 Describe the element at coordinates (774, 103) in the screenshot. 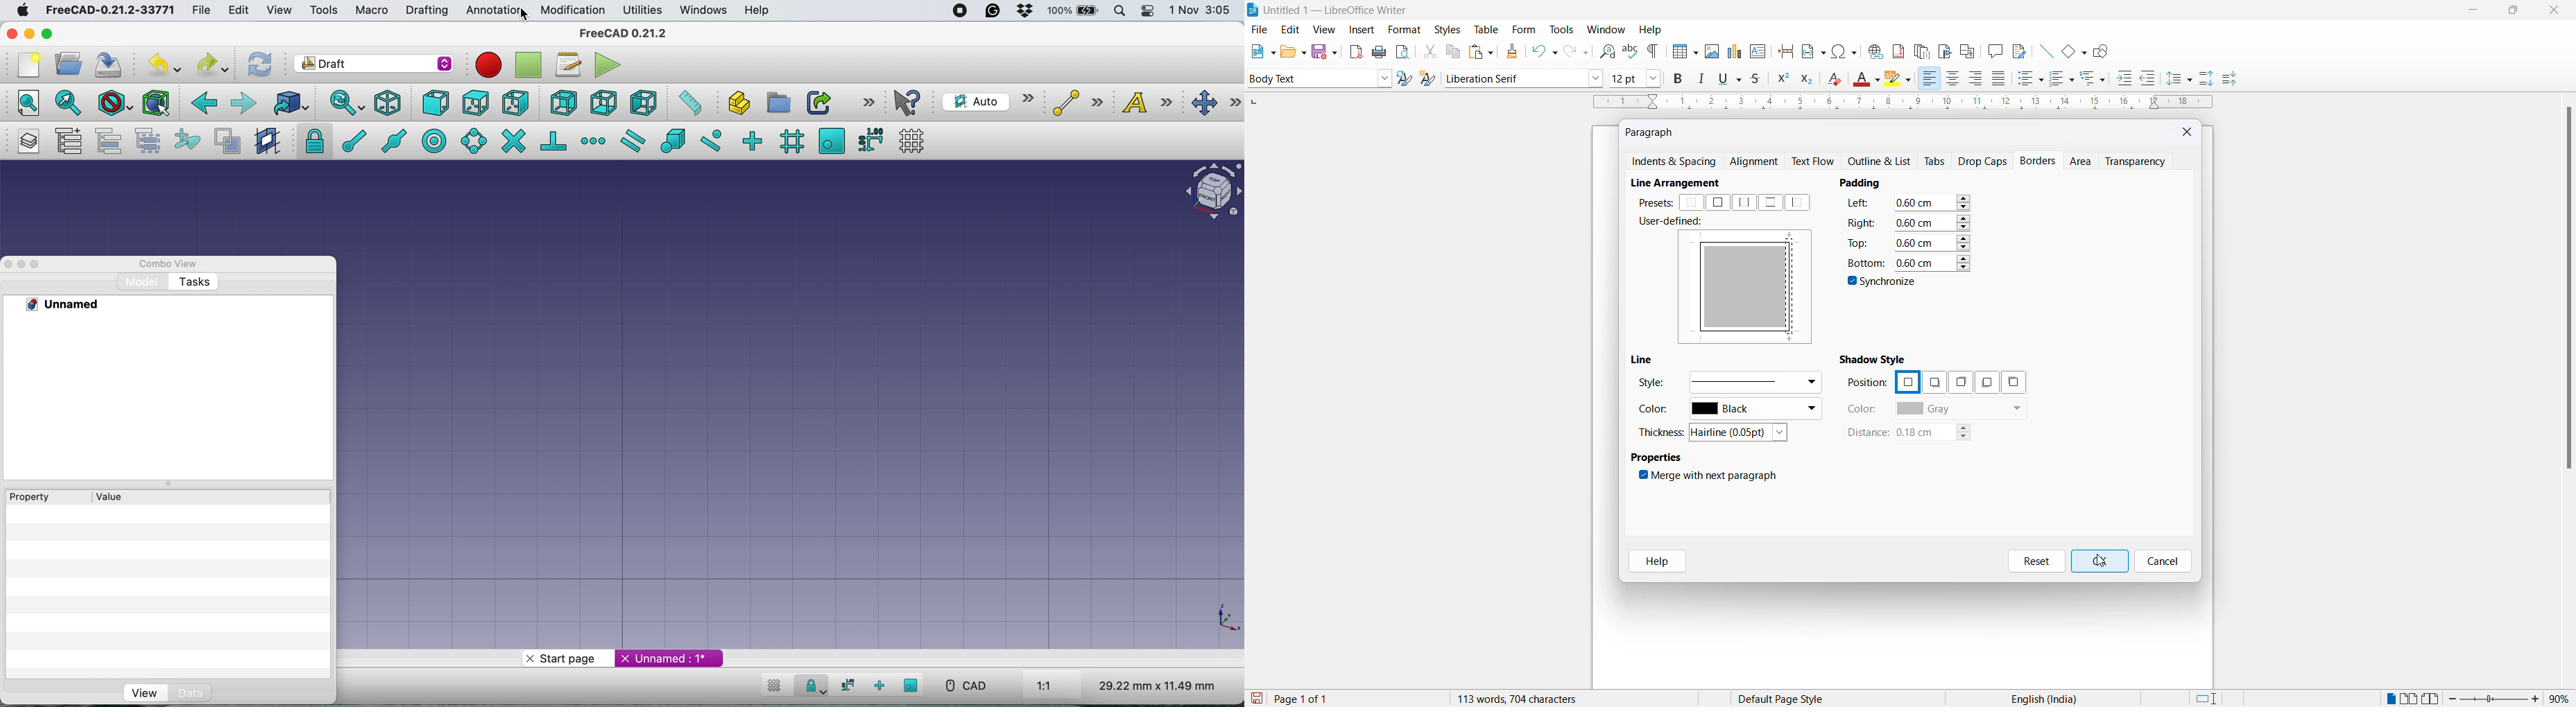

I see `create part` at that location.